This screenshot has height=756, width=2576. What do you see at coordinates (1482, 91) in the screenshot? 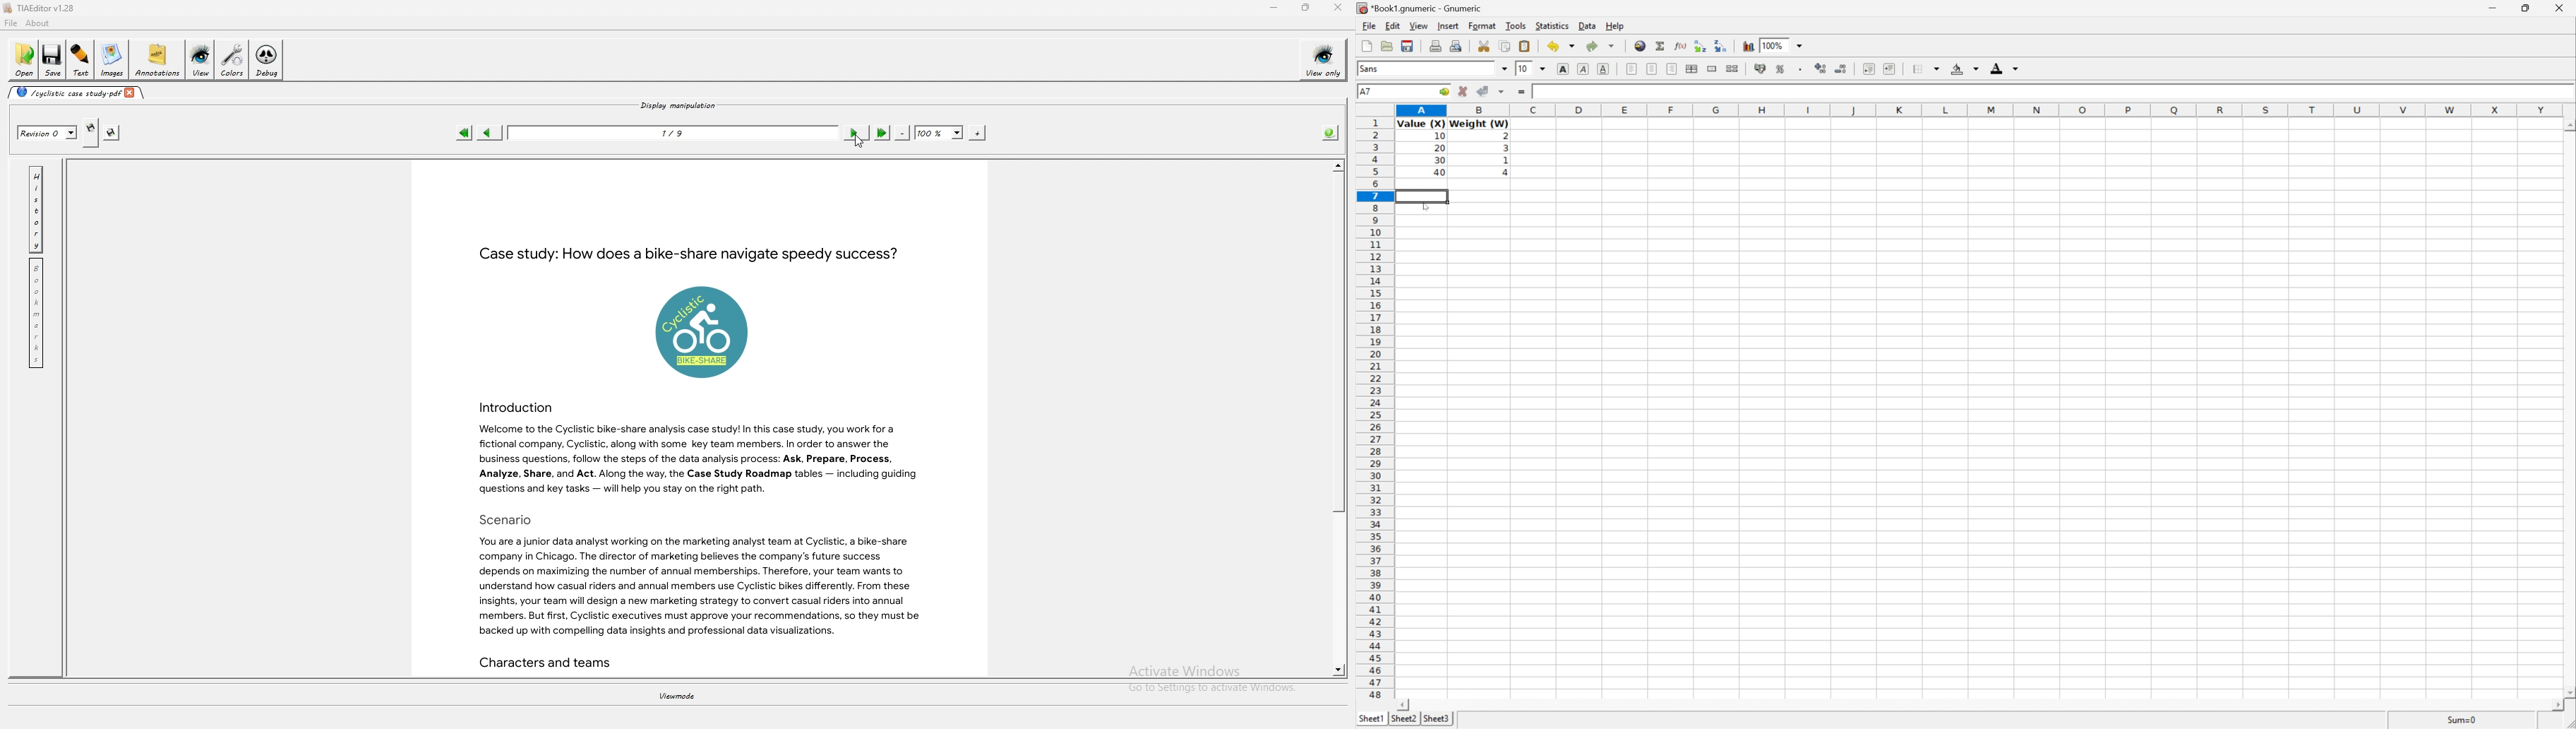
I see `Accept changes` at bounding box center [1482, 91].